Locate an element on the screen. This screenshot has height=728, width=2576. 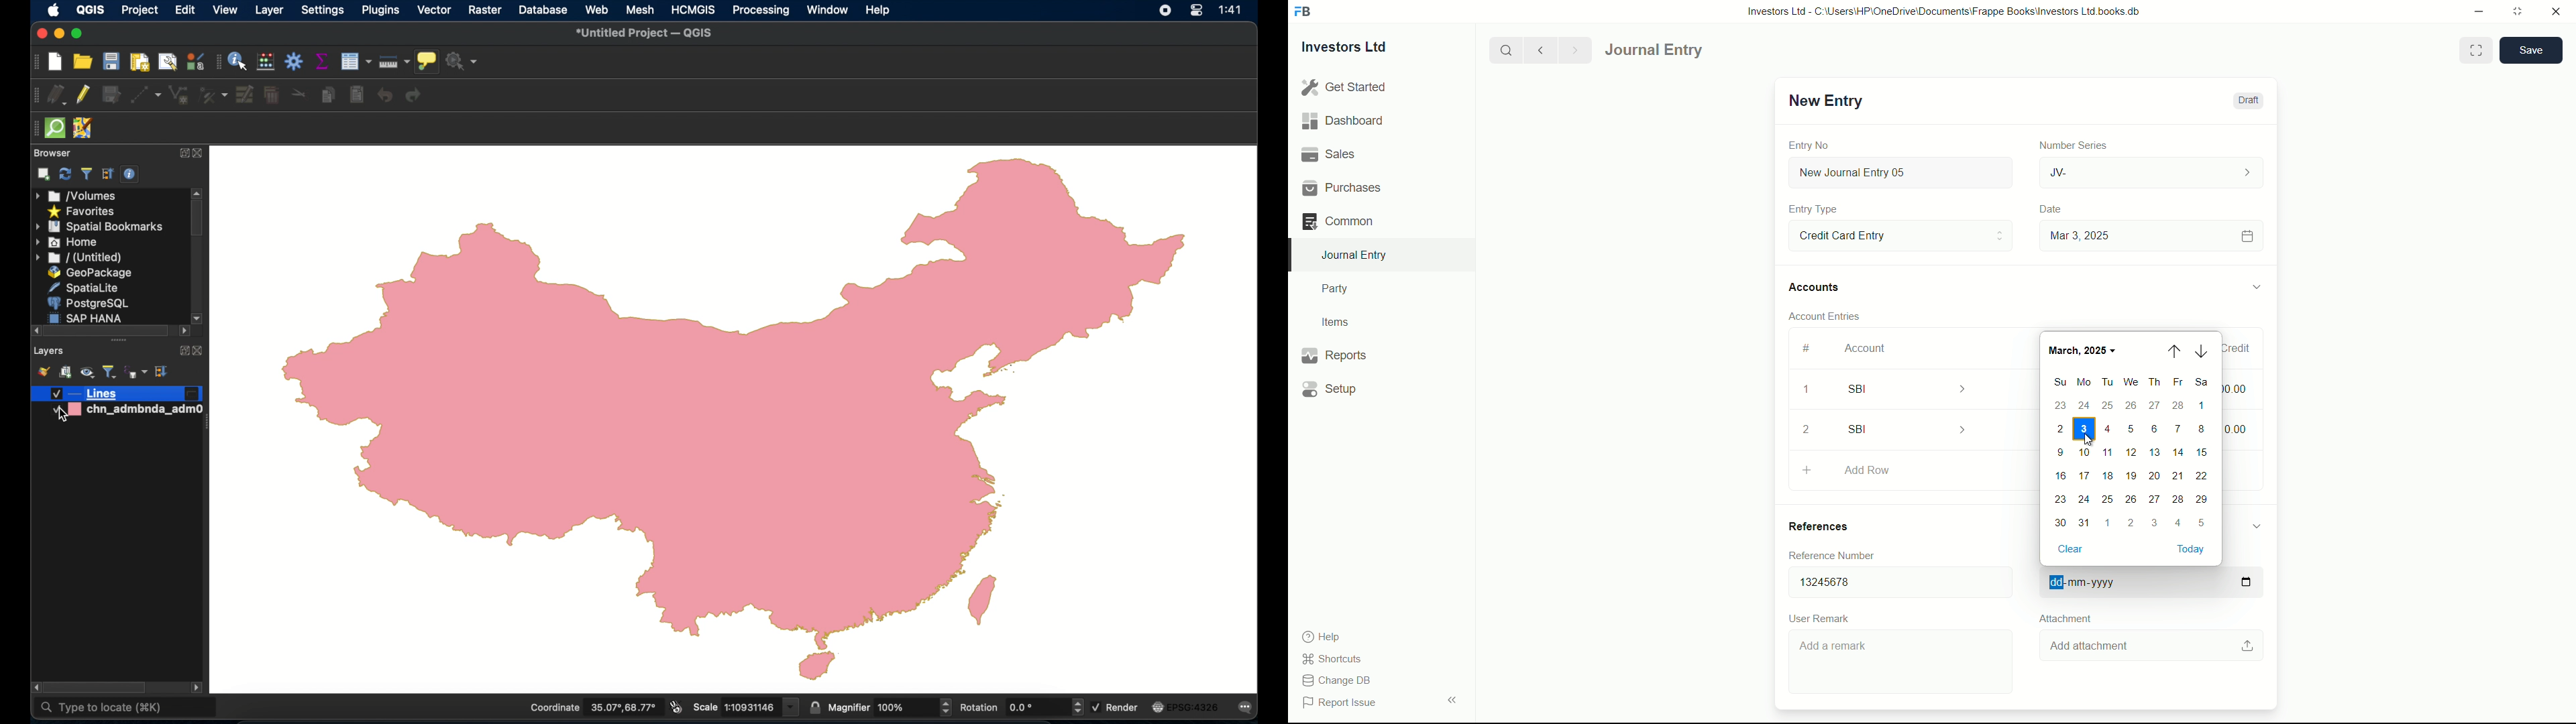
dd-mm-yyyy is located at coordinates (2147, 583).